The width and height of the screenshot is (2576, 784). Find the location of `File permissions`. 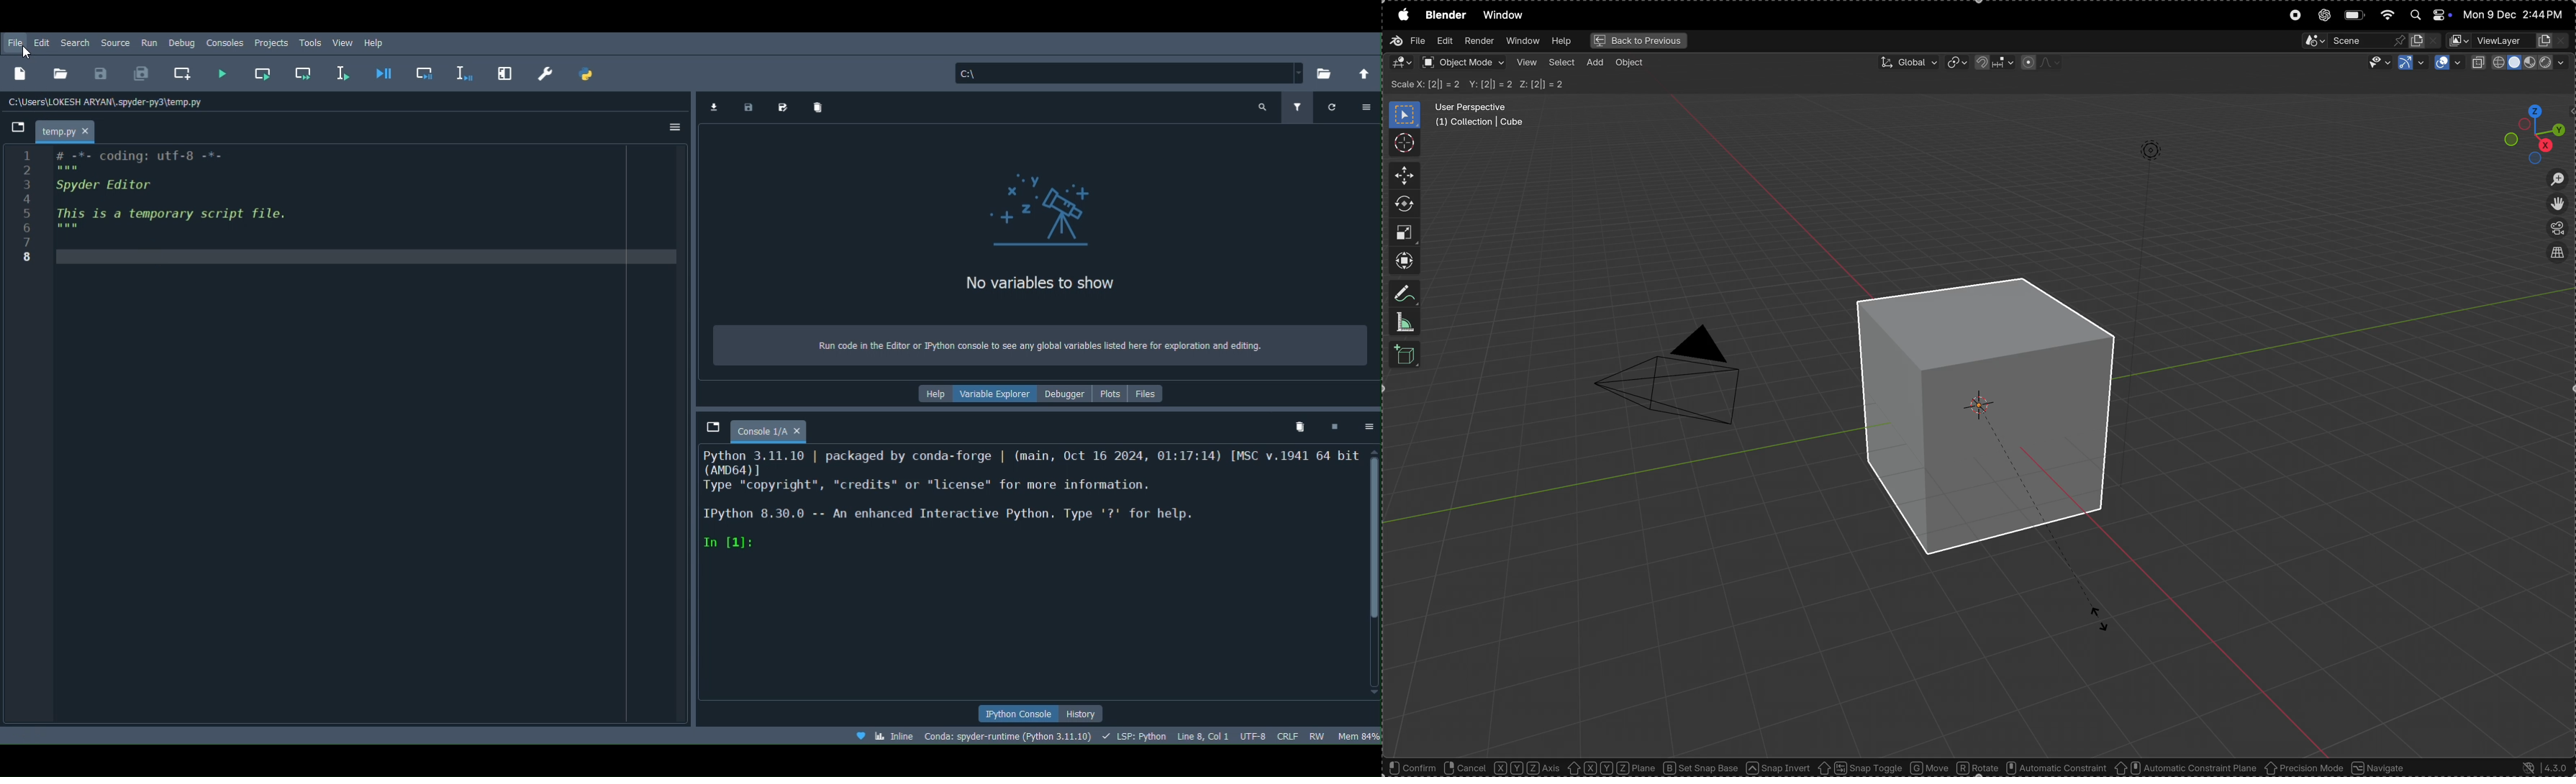

File permissions is located at coordinates (1318, 734).